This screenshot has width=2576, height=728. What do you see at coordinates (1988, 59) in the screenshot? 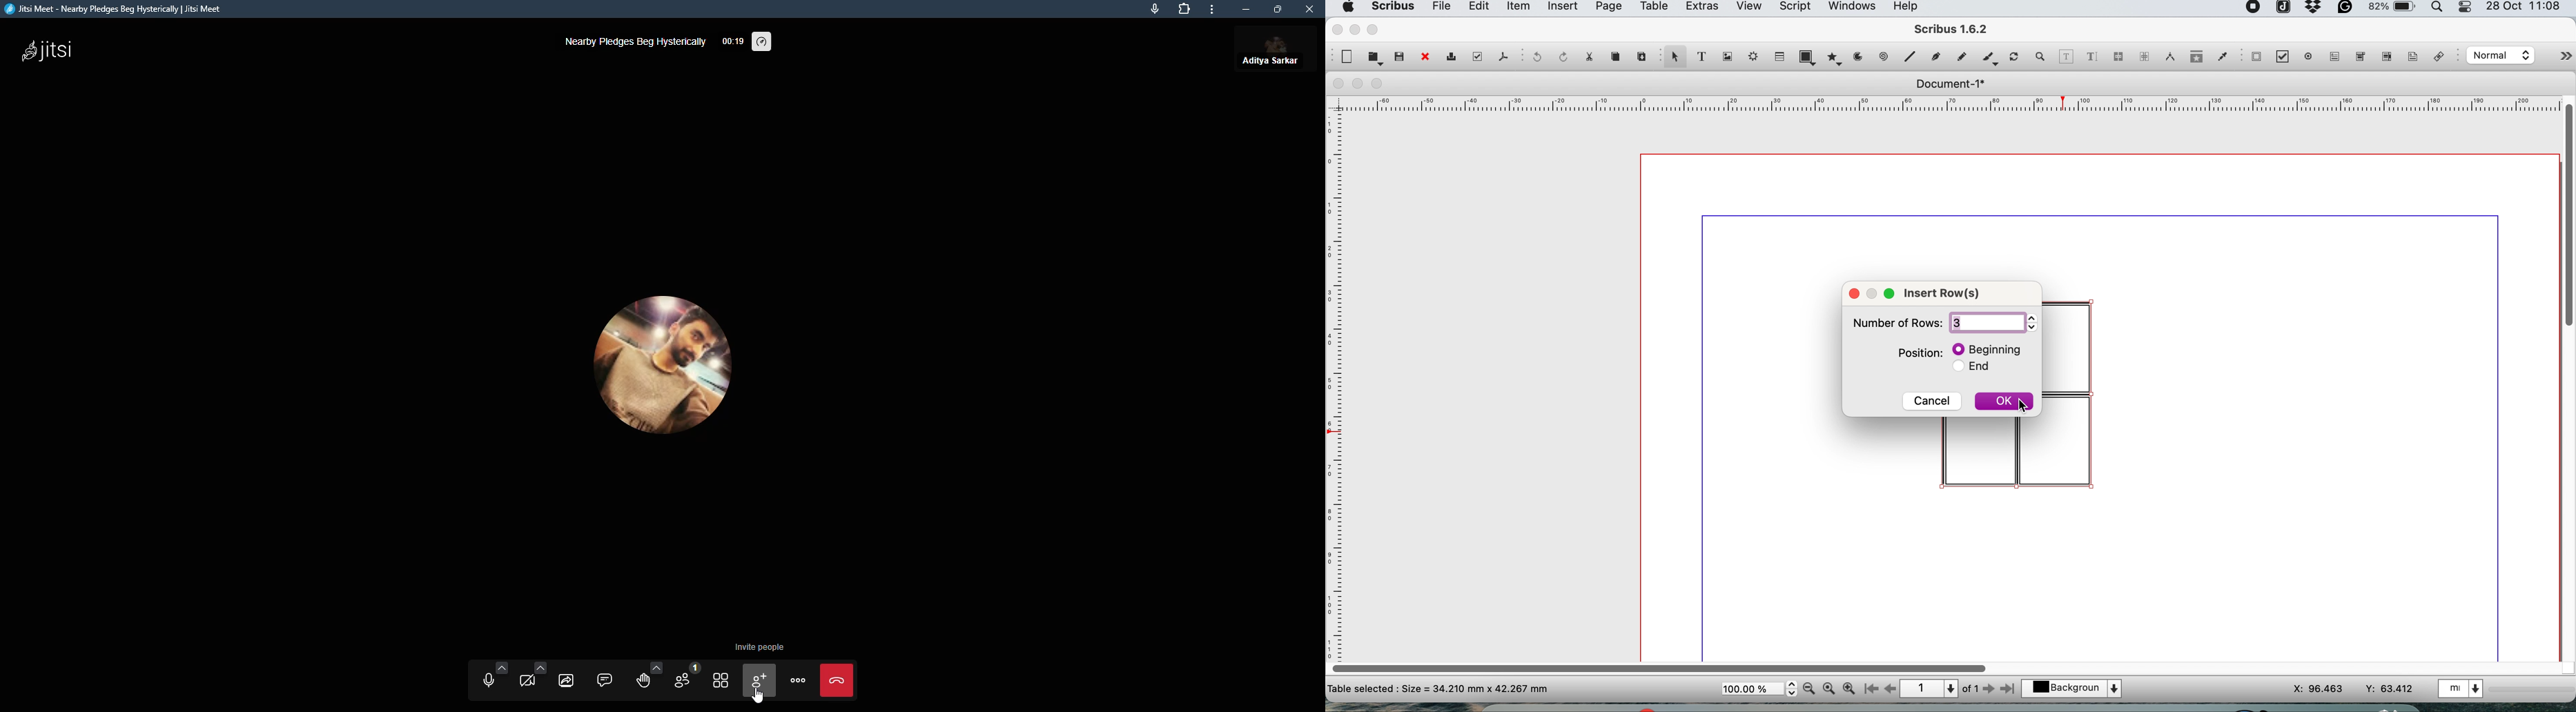
I see `calligraphic line` at bounding box center [1988, 59].